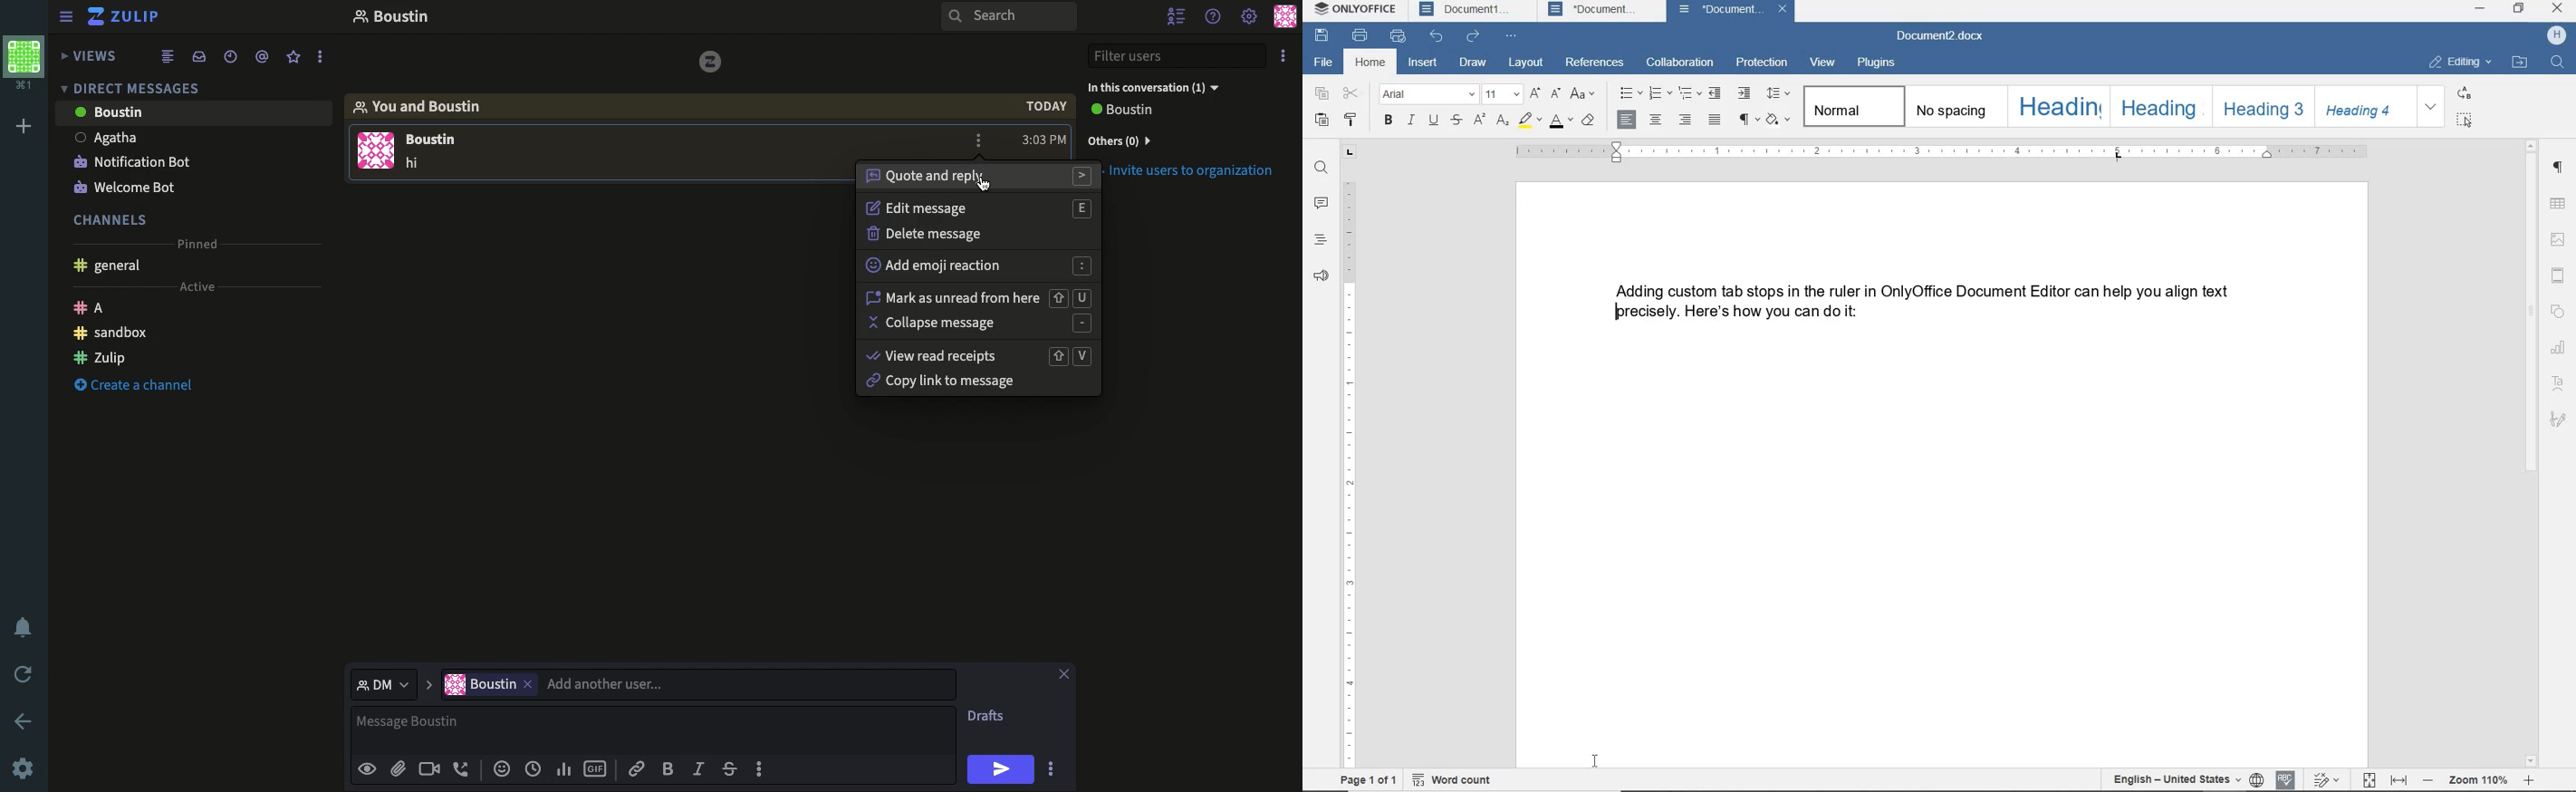 This screenshot has height=812, width=2576. What do you see at coordinates (2467, 121) in the screenshot?
I see `select all` at bounding box center [2467, 121].